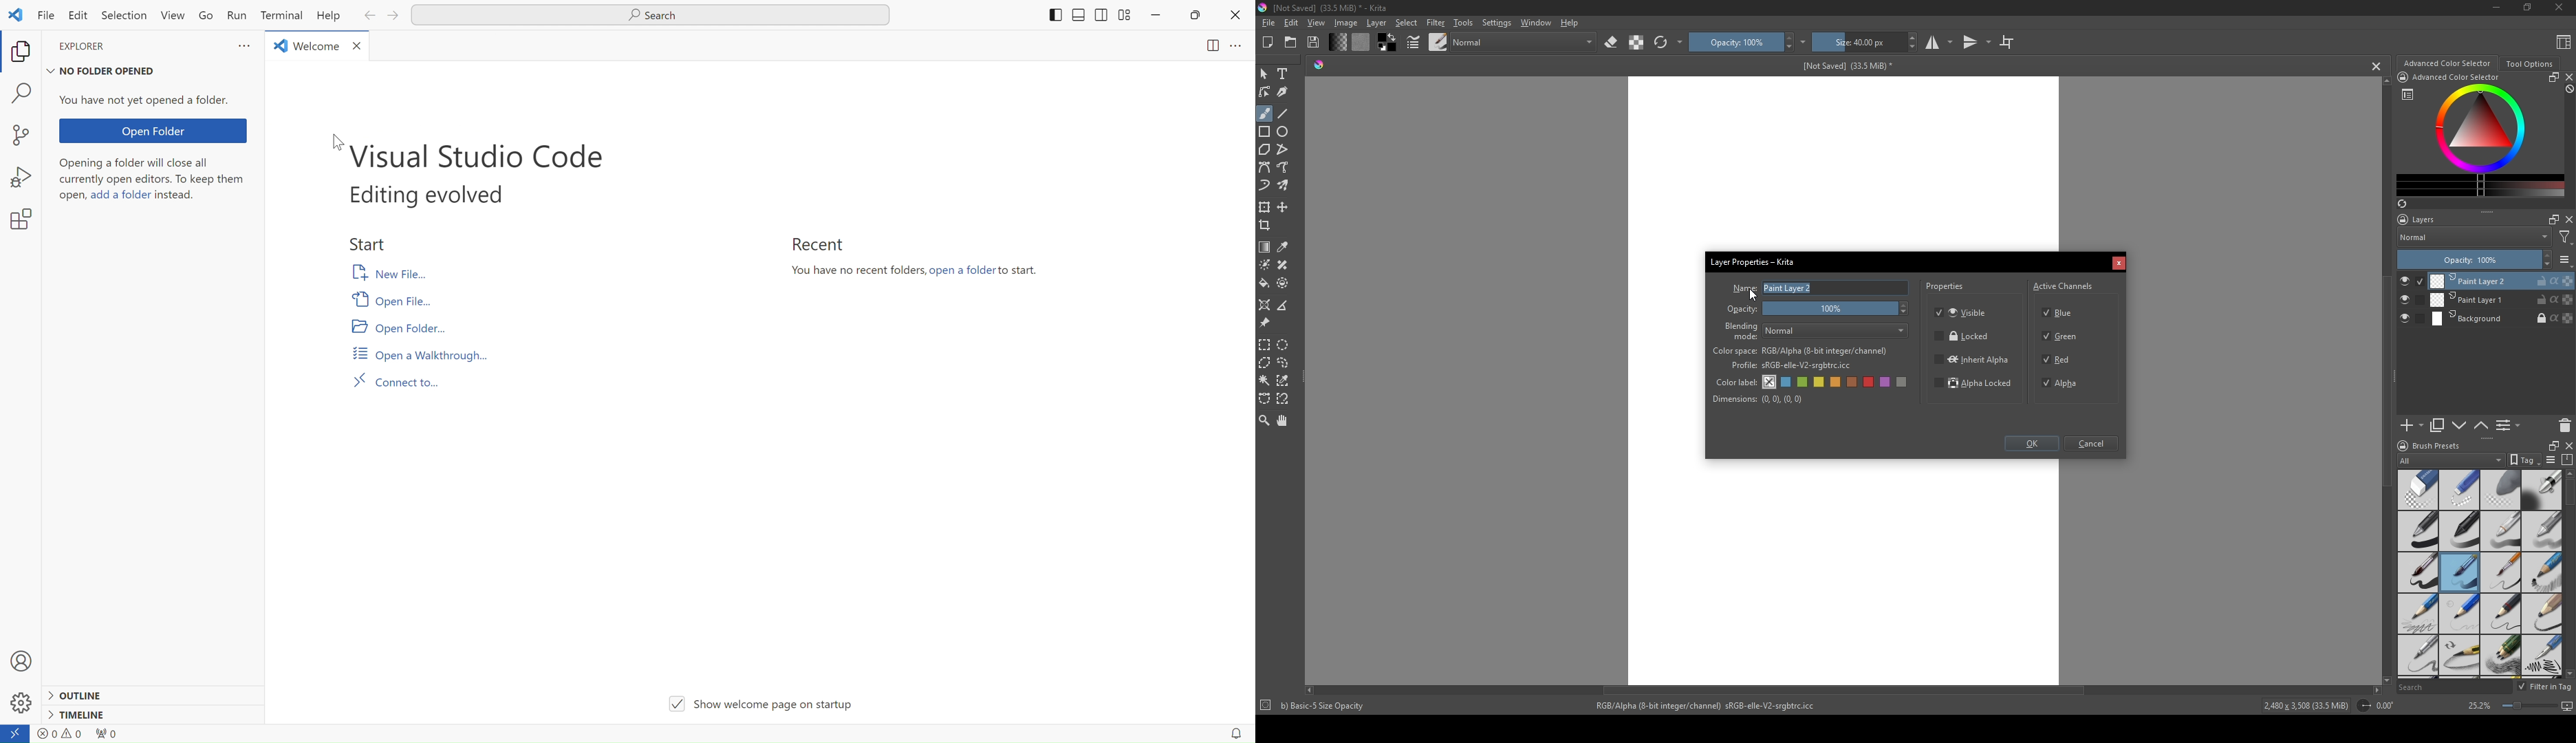 The height and width of the screenshot is (756, 2576). What do you see at coordinates (1234, 12) in the screenshot?
I see `close` at bounding box center [1234, 12].